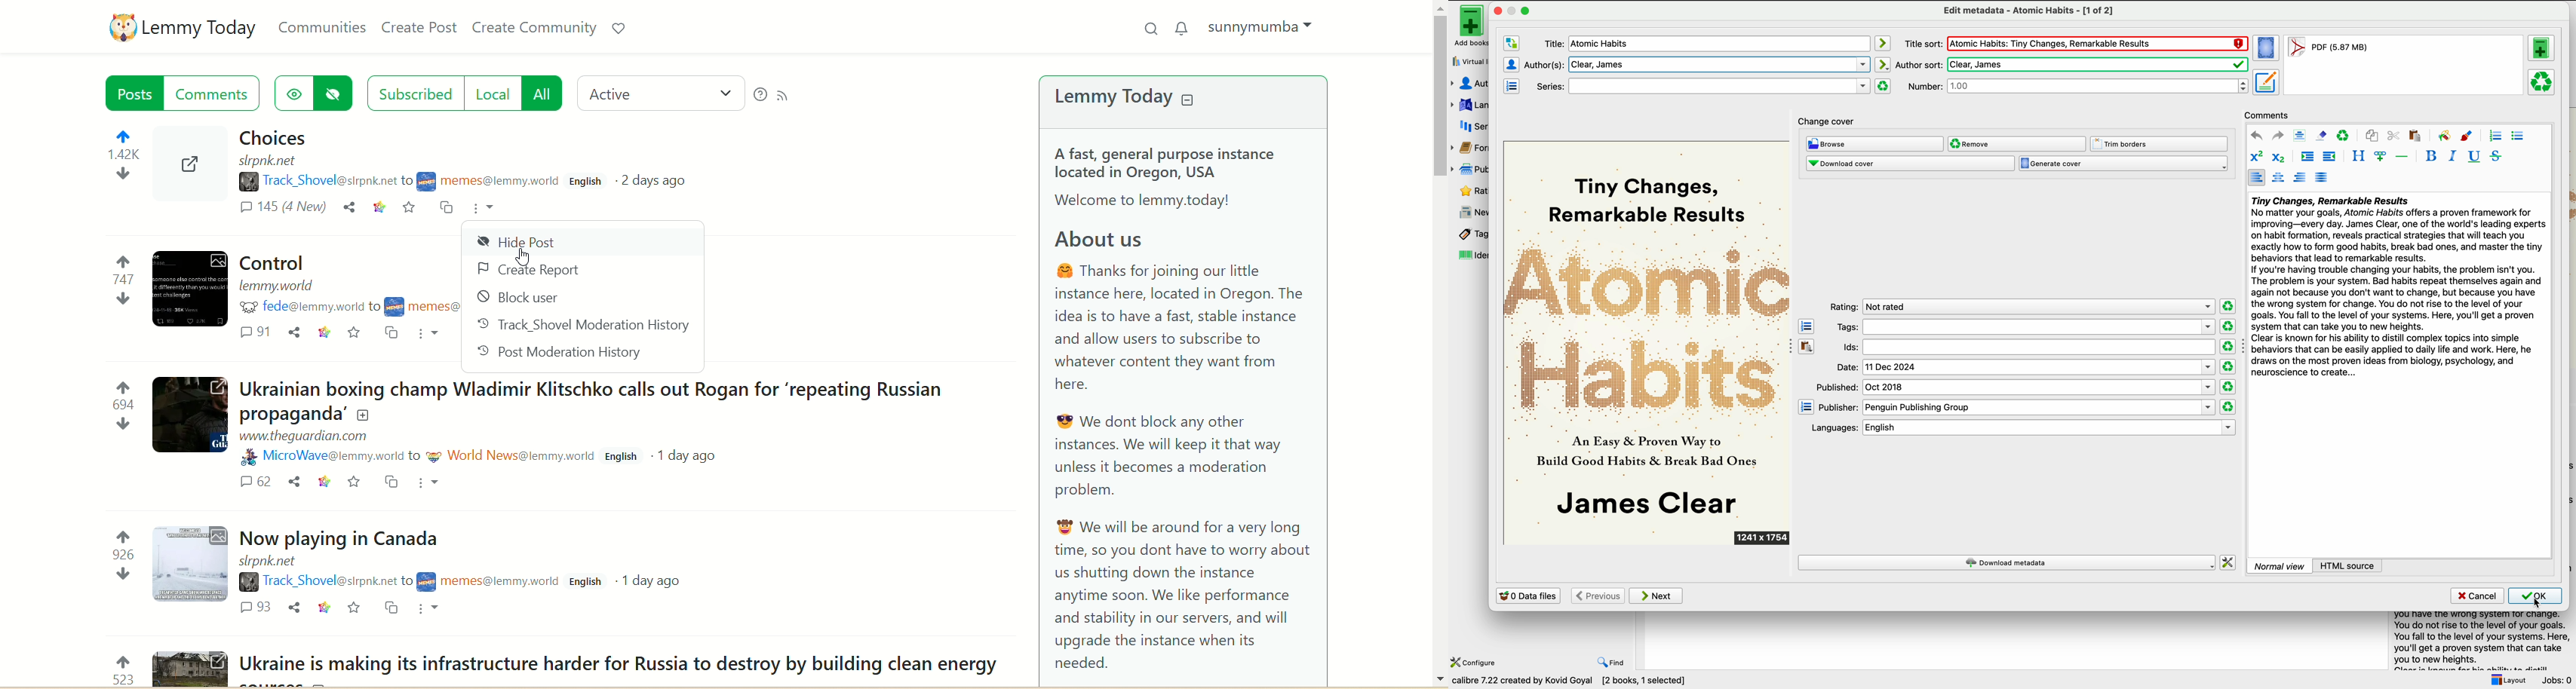 Image resolution: width=2576 pixels, height=700 pixels. Describe the element at coordinates (378, 208) in the screenshot. I see `link` at that location.